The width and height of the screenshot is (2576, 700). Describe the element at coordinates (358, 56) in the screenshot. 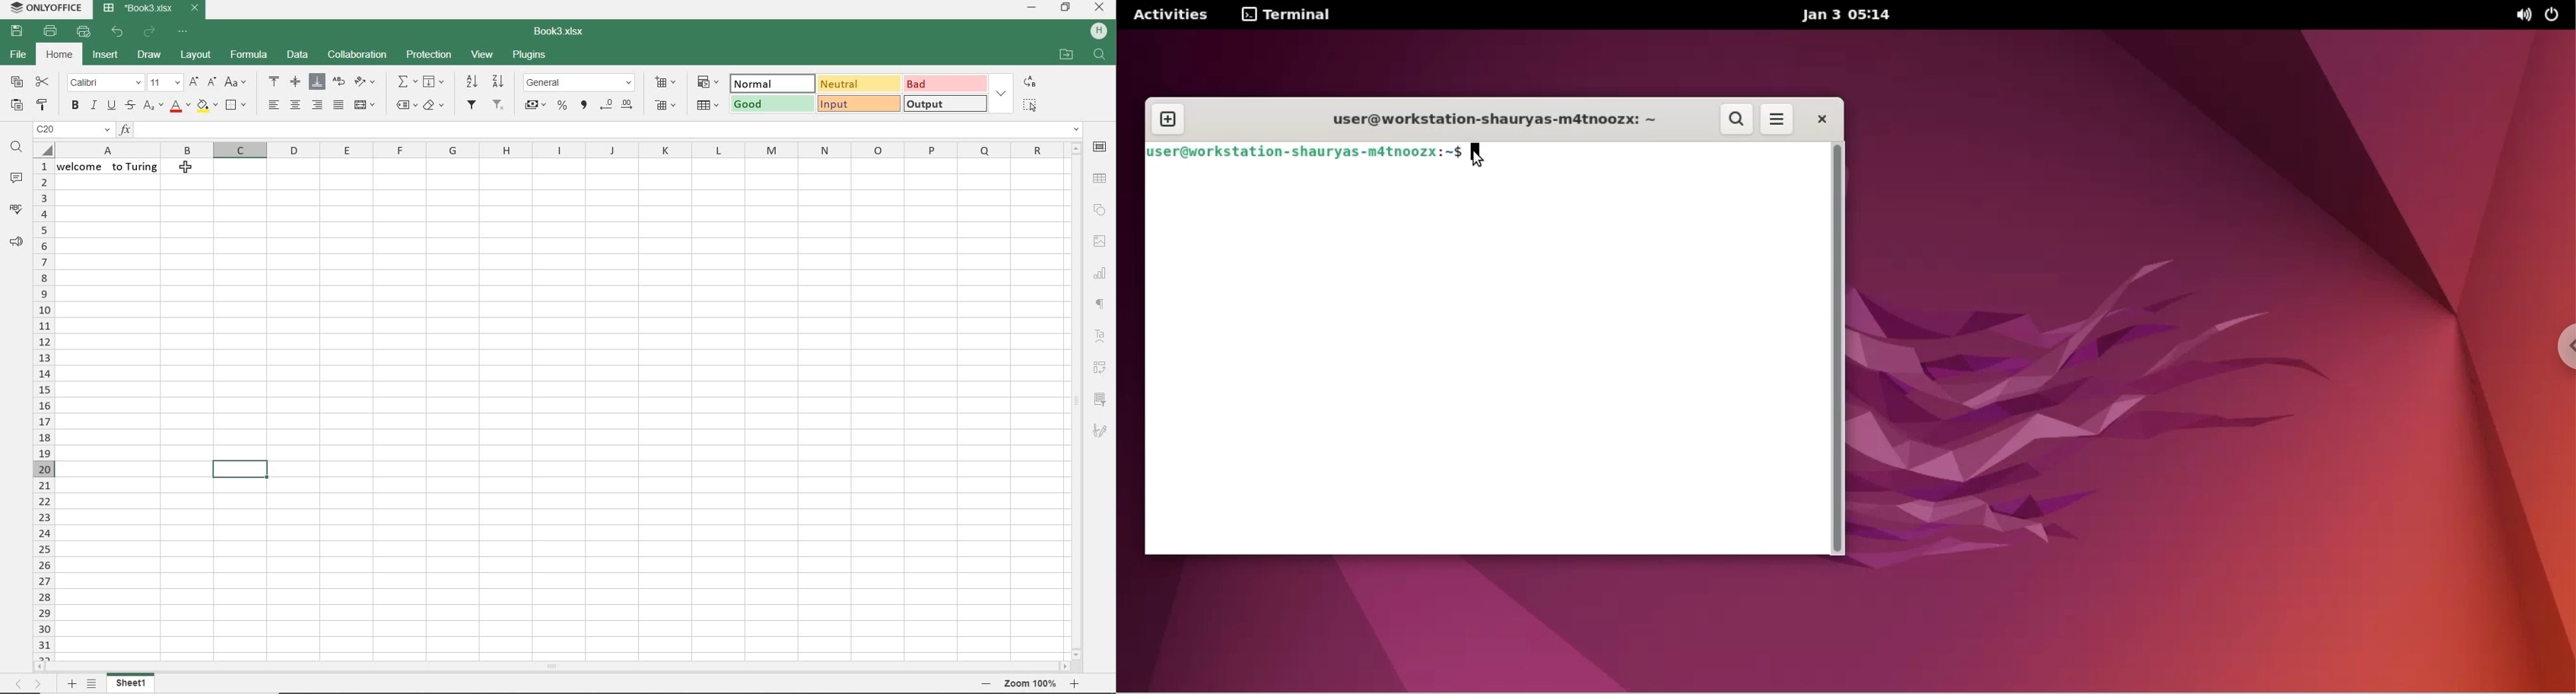

I see `collaboration` at that location.